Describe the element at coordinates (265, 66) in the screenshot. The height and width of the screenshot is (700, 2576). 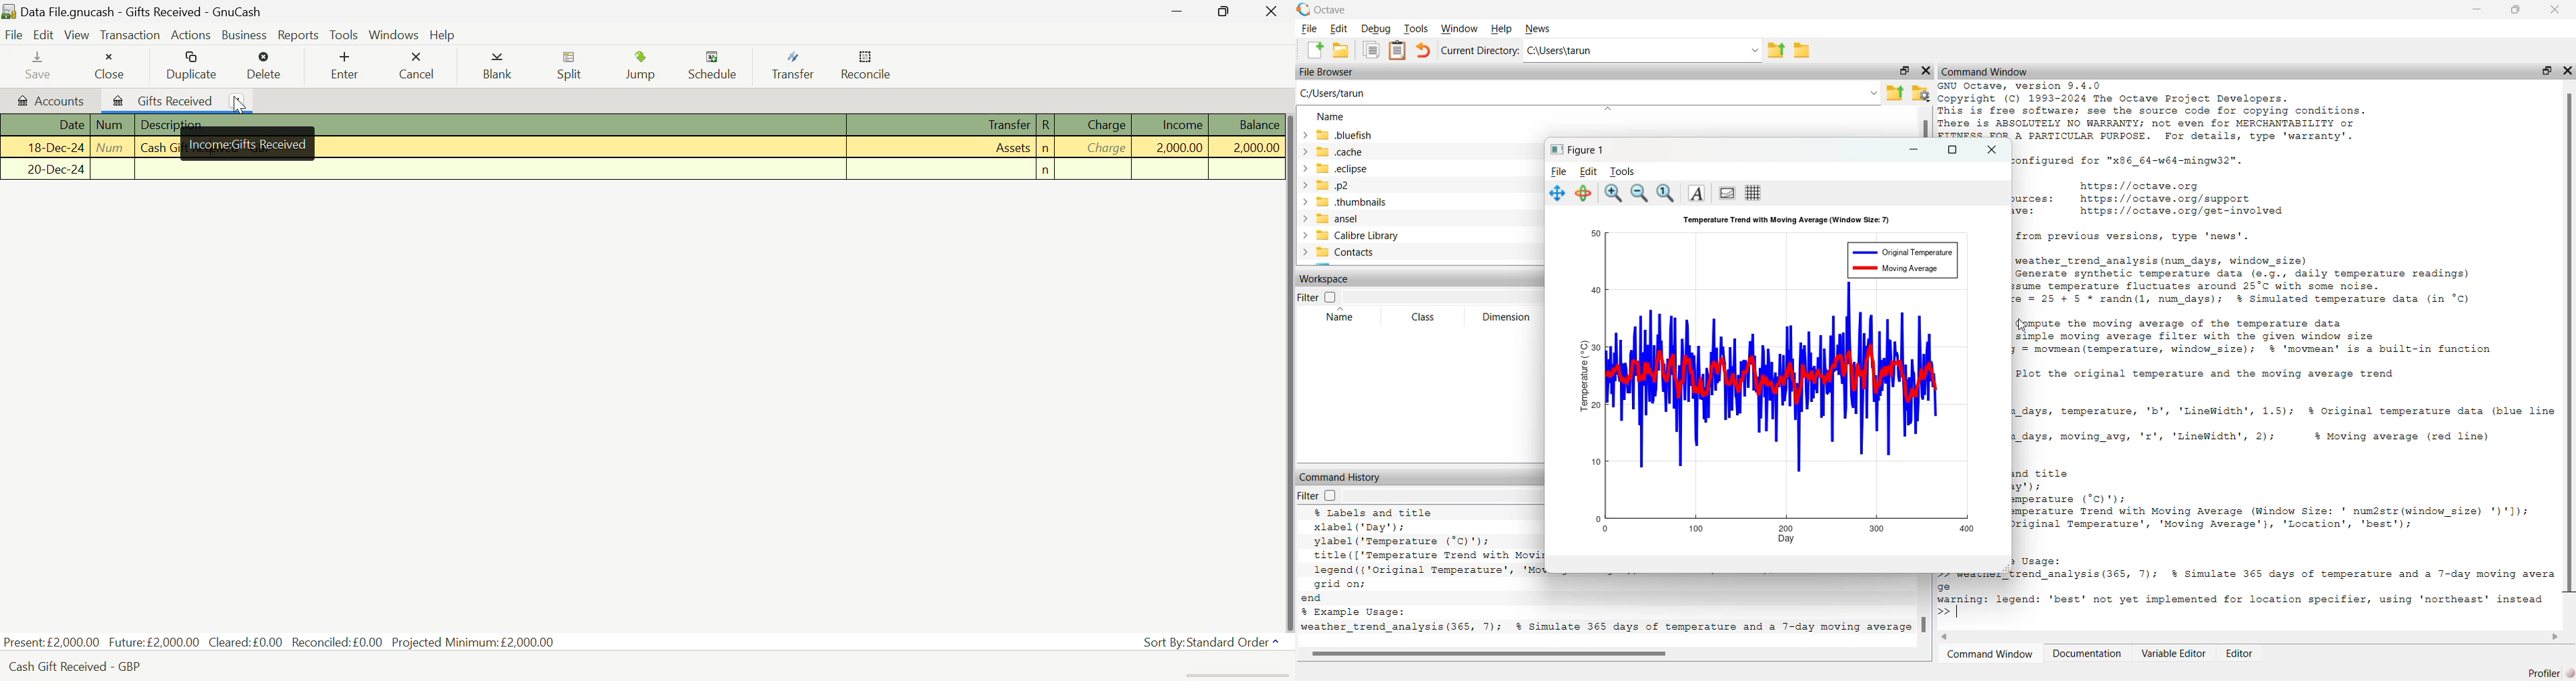
I see `Delete ` at that location.